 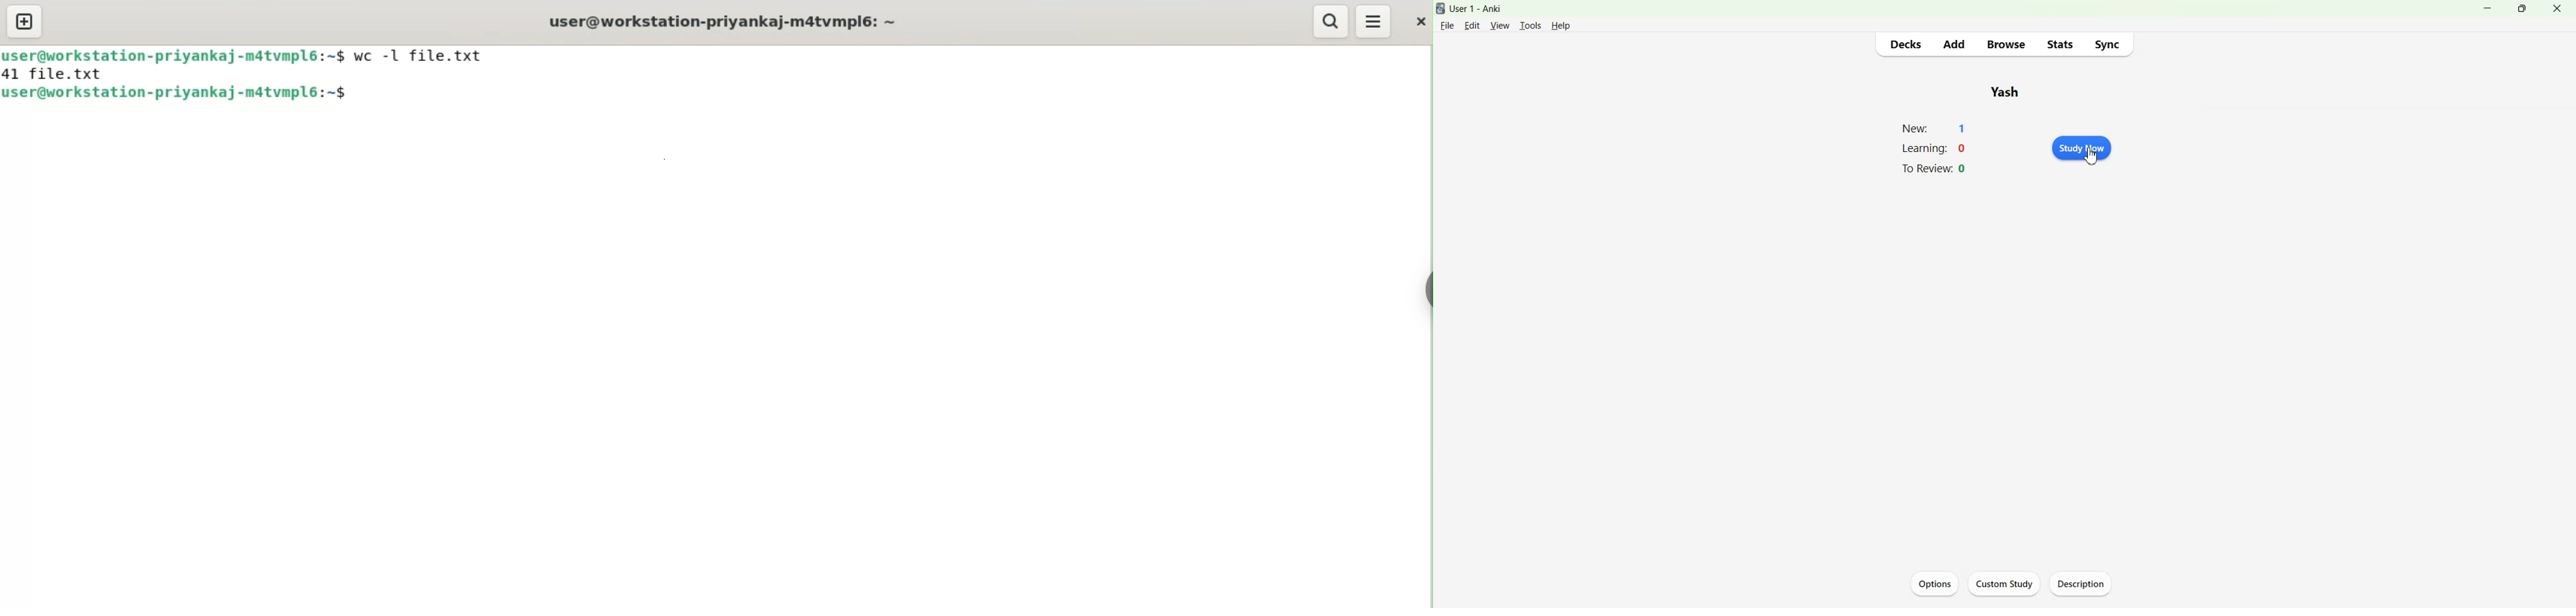 What do you see at coordinates (723, 21) in the screenshot?
I see `user@workstation-priyankaj-m4tvmpl6: ~` at bounding box center [723, 21].